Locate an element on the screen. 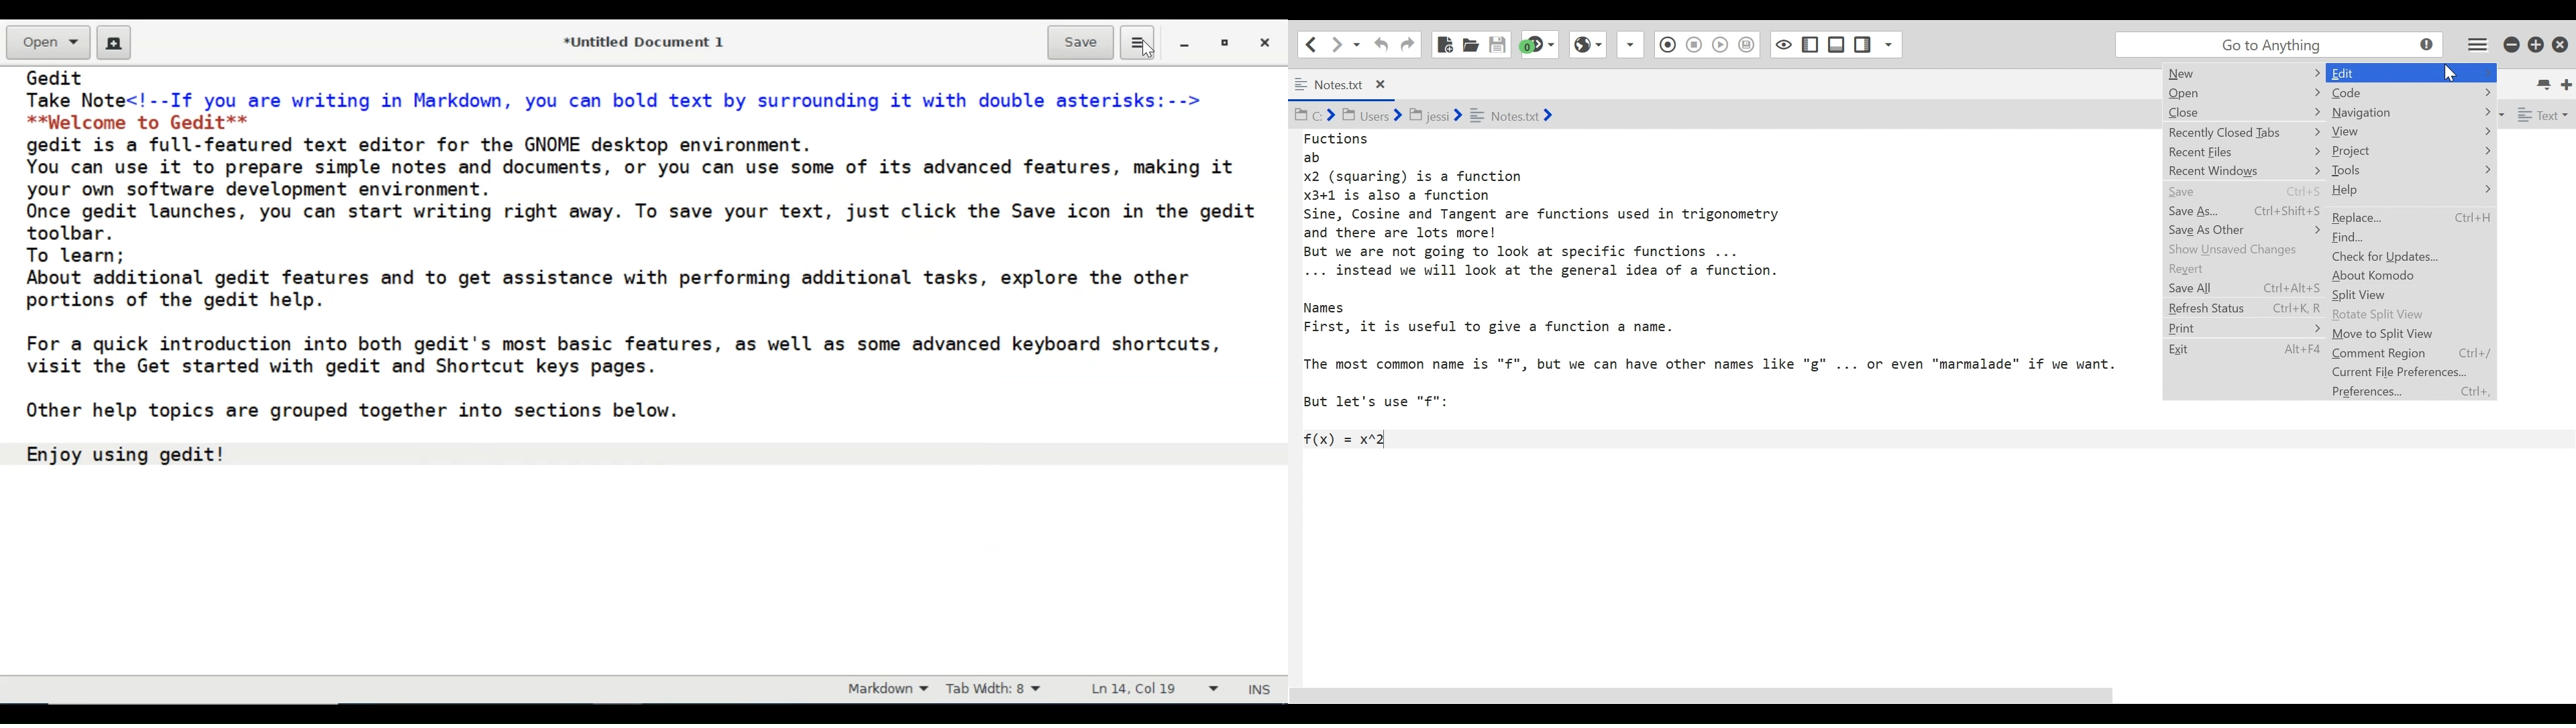 The image size is (2576, 728). Once gedit launches, you can start writing right away. To save your text, just click the Save icon in the gedit toolbar. is located at coordinates (648, 222).